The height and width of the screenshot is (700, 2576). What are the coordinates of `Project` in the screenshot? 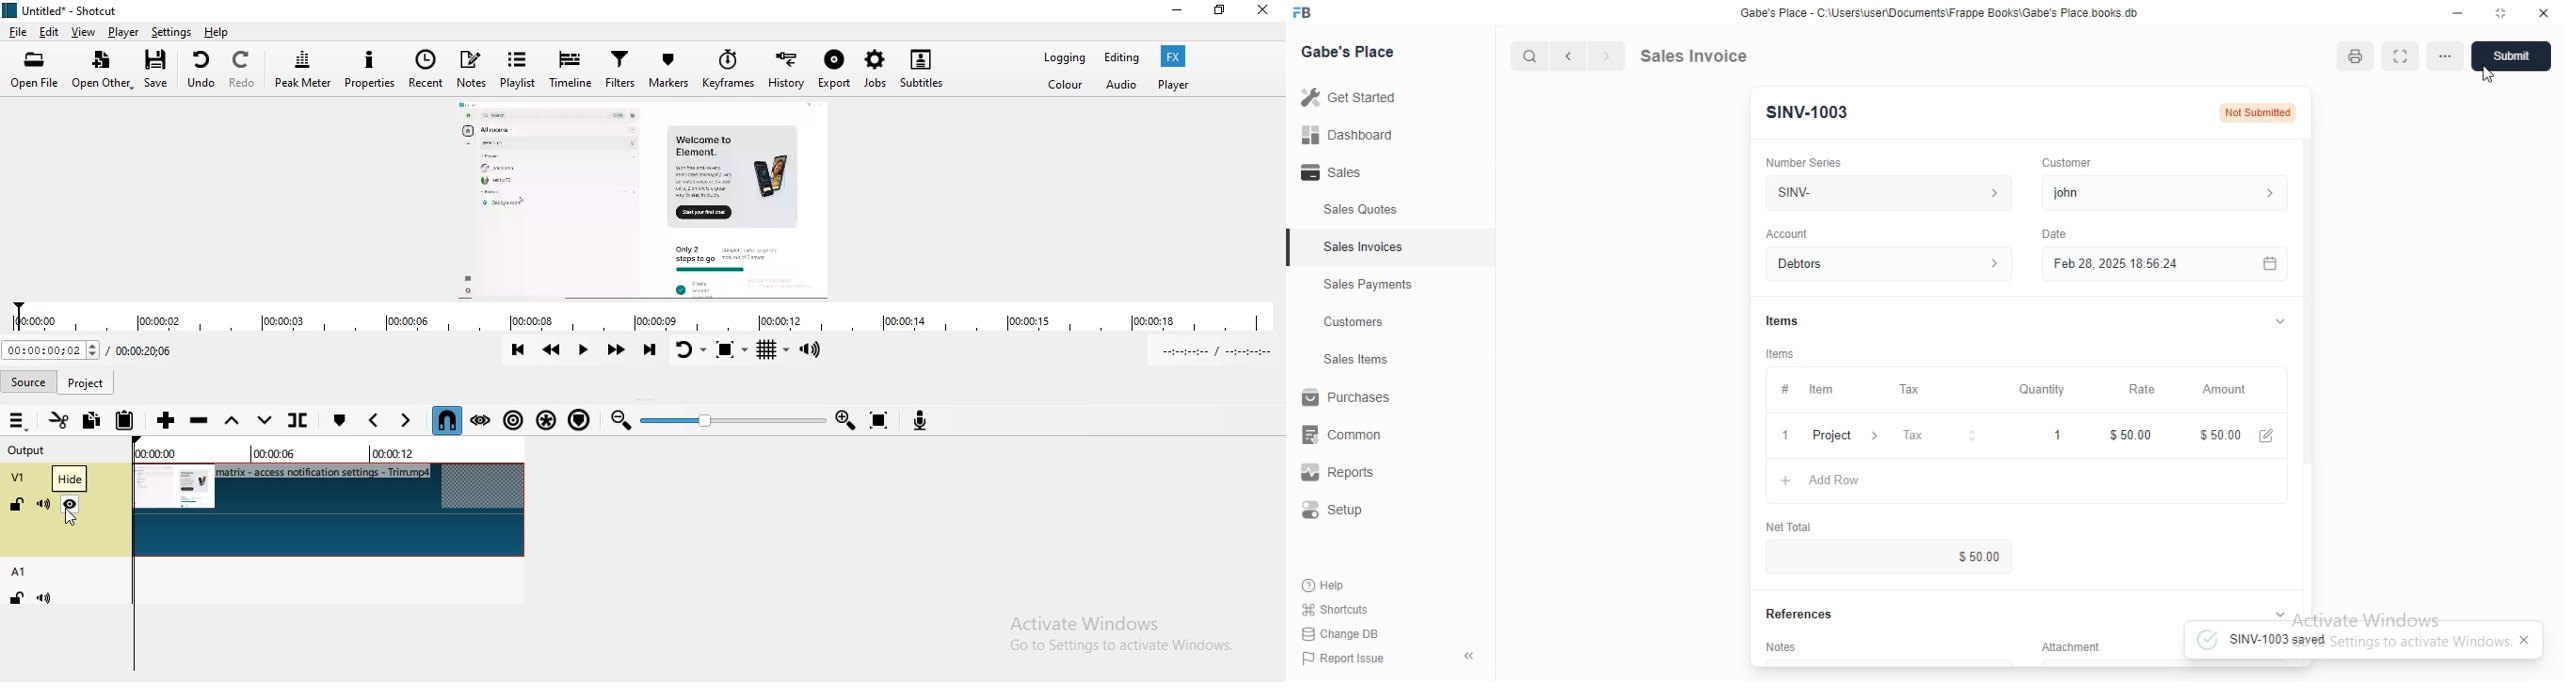 It's located at (1848, 437).